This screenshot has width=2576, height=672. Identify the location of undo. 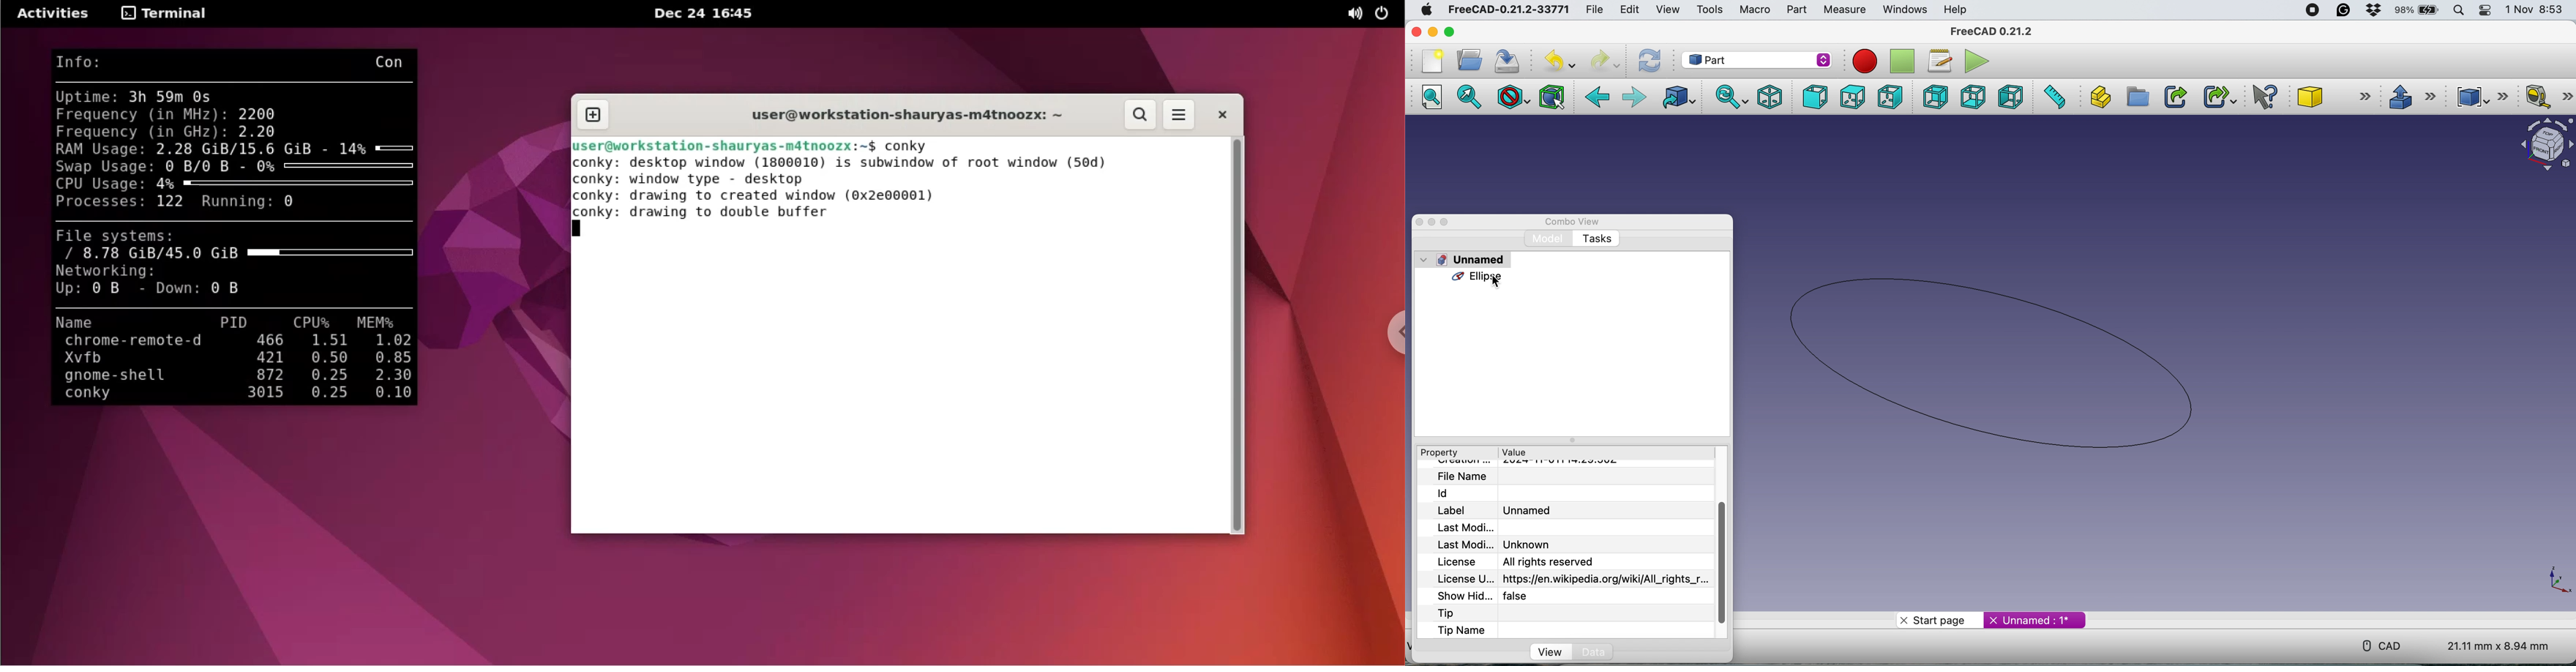
(1559, 59).